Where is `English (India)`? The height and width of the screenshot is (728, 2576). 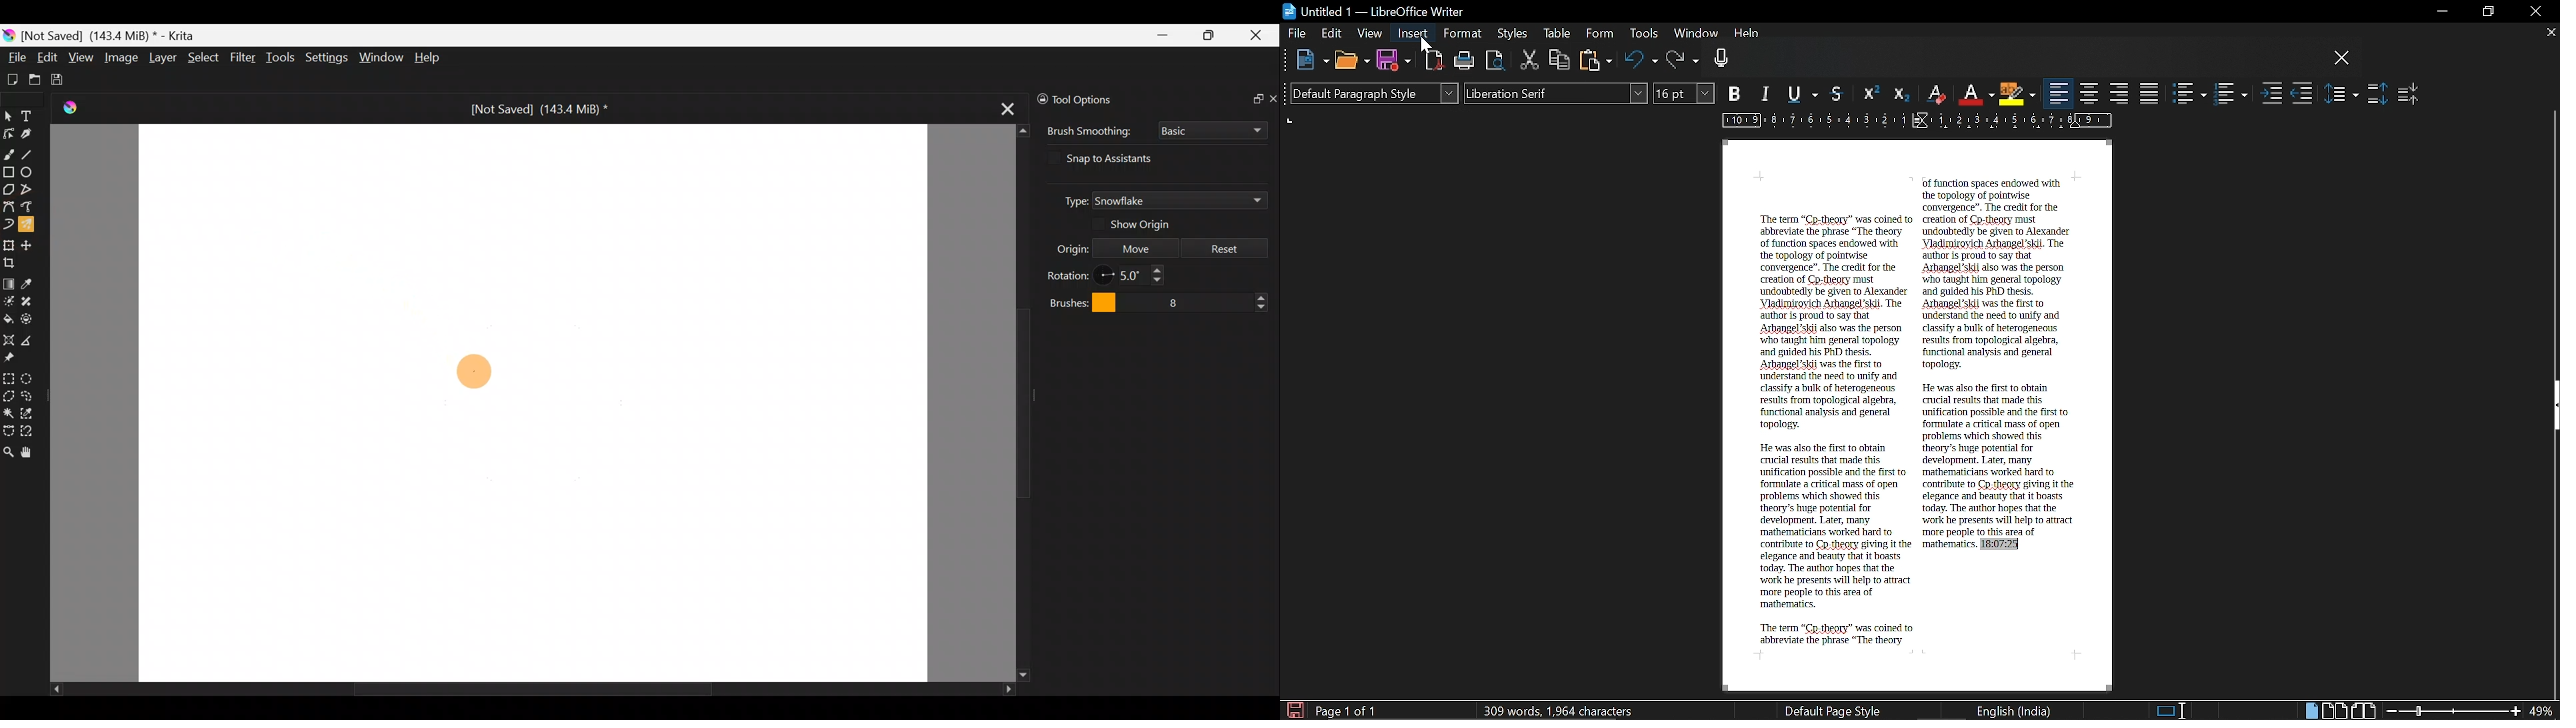
English (India) is located at coordinates (2015, 710).